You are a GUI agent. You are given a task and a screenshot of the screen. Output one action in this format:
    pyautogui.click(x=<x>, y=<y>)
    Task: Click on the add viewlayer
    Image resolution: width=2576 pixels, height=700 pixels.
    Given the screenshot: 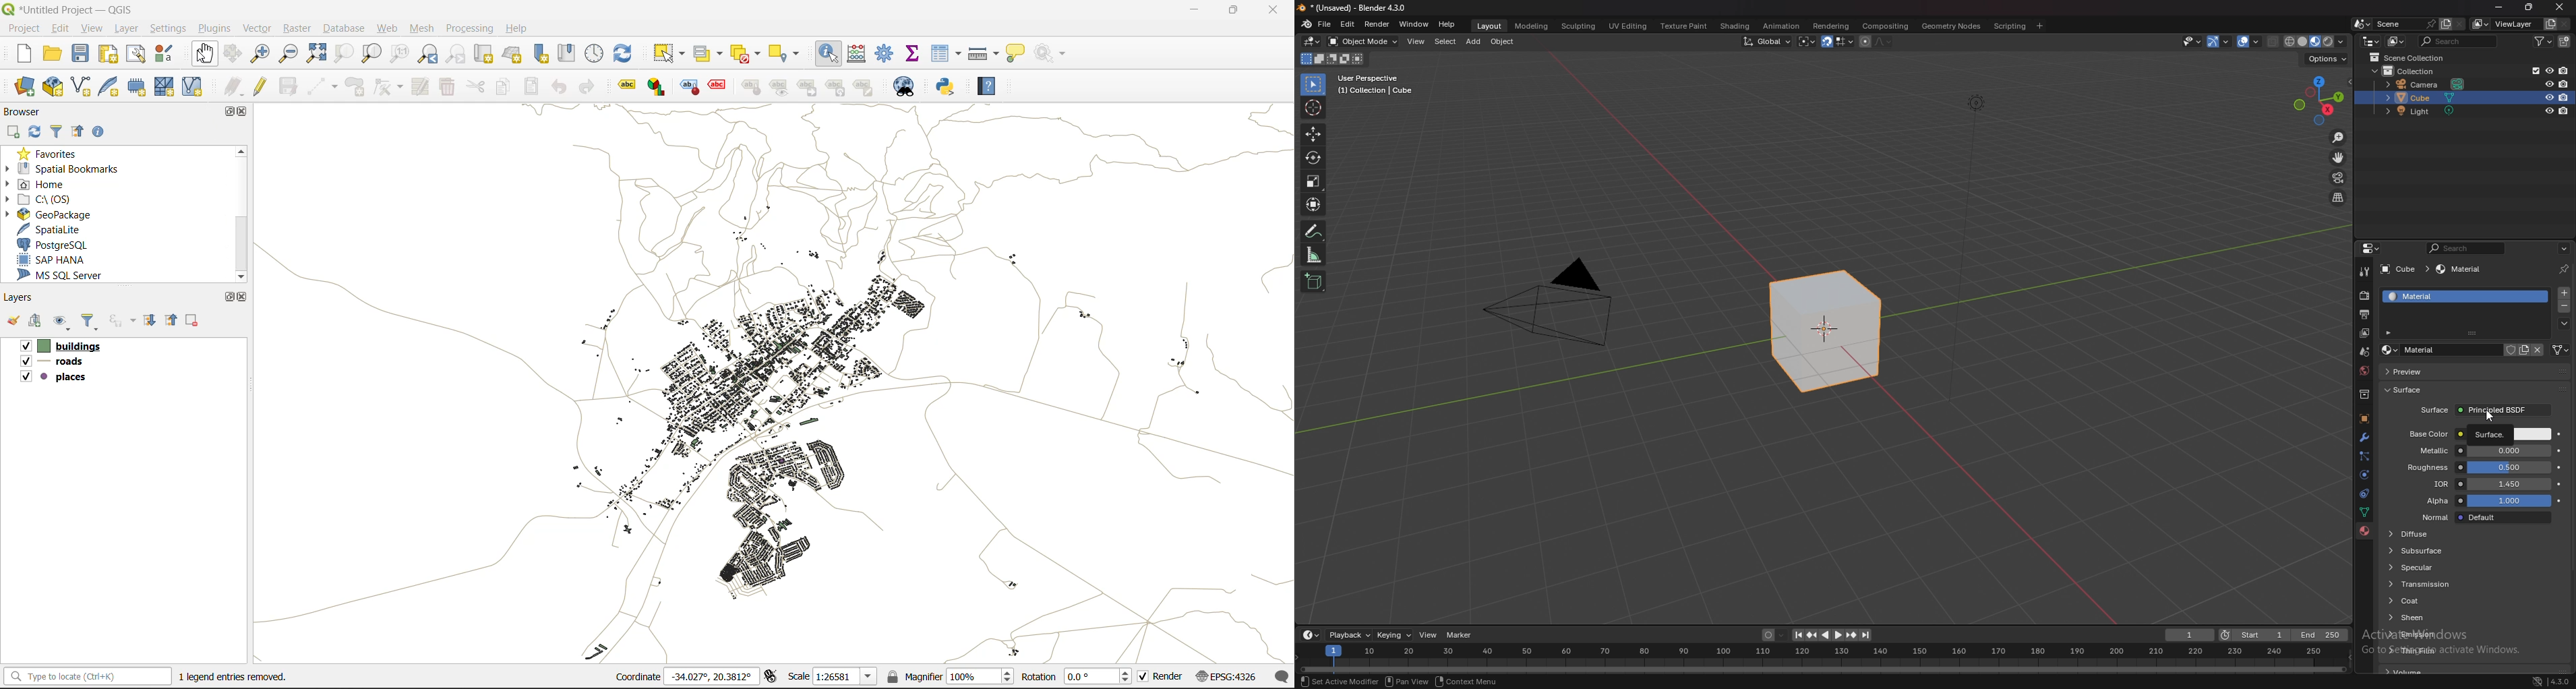 What is the action you would take?
    pyautogui.click(x=2551, y=23)
    